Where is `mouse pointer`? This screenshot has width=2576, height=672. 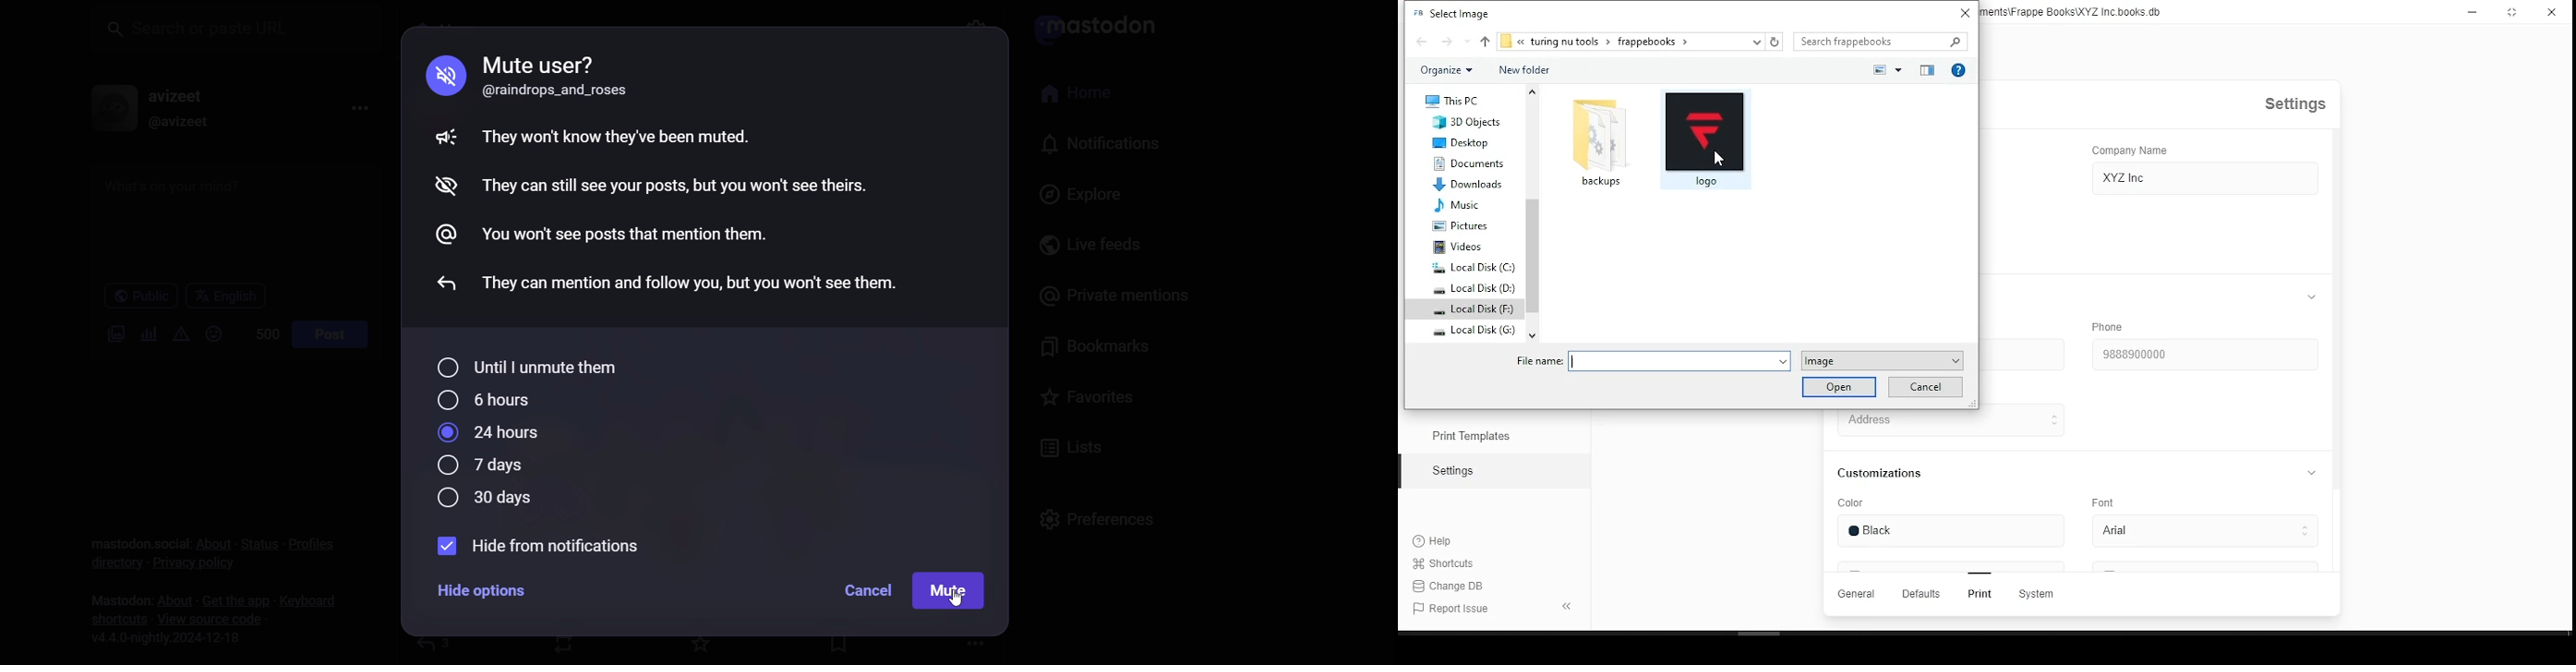 mouse pointer is located at coordinates (1718, 158).